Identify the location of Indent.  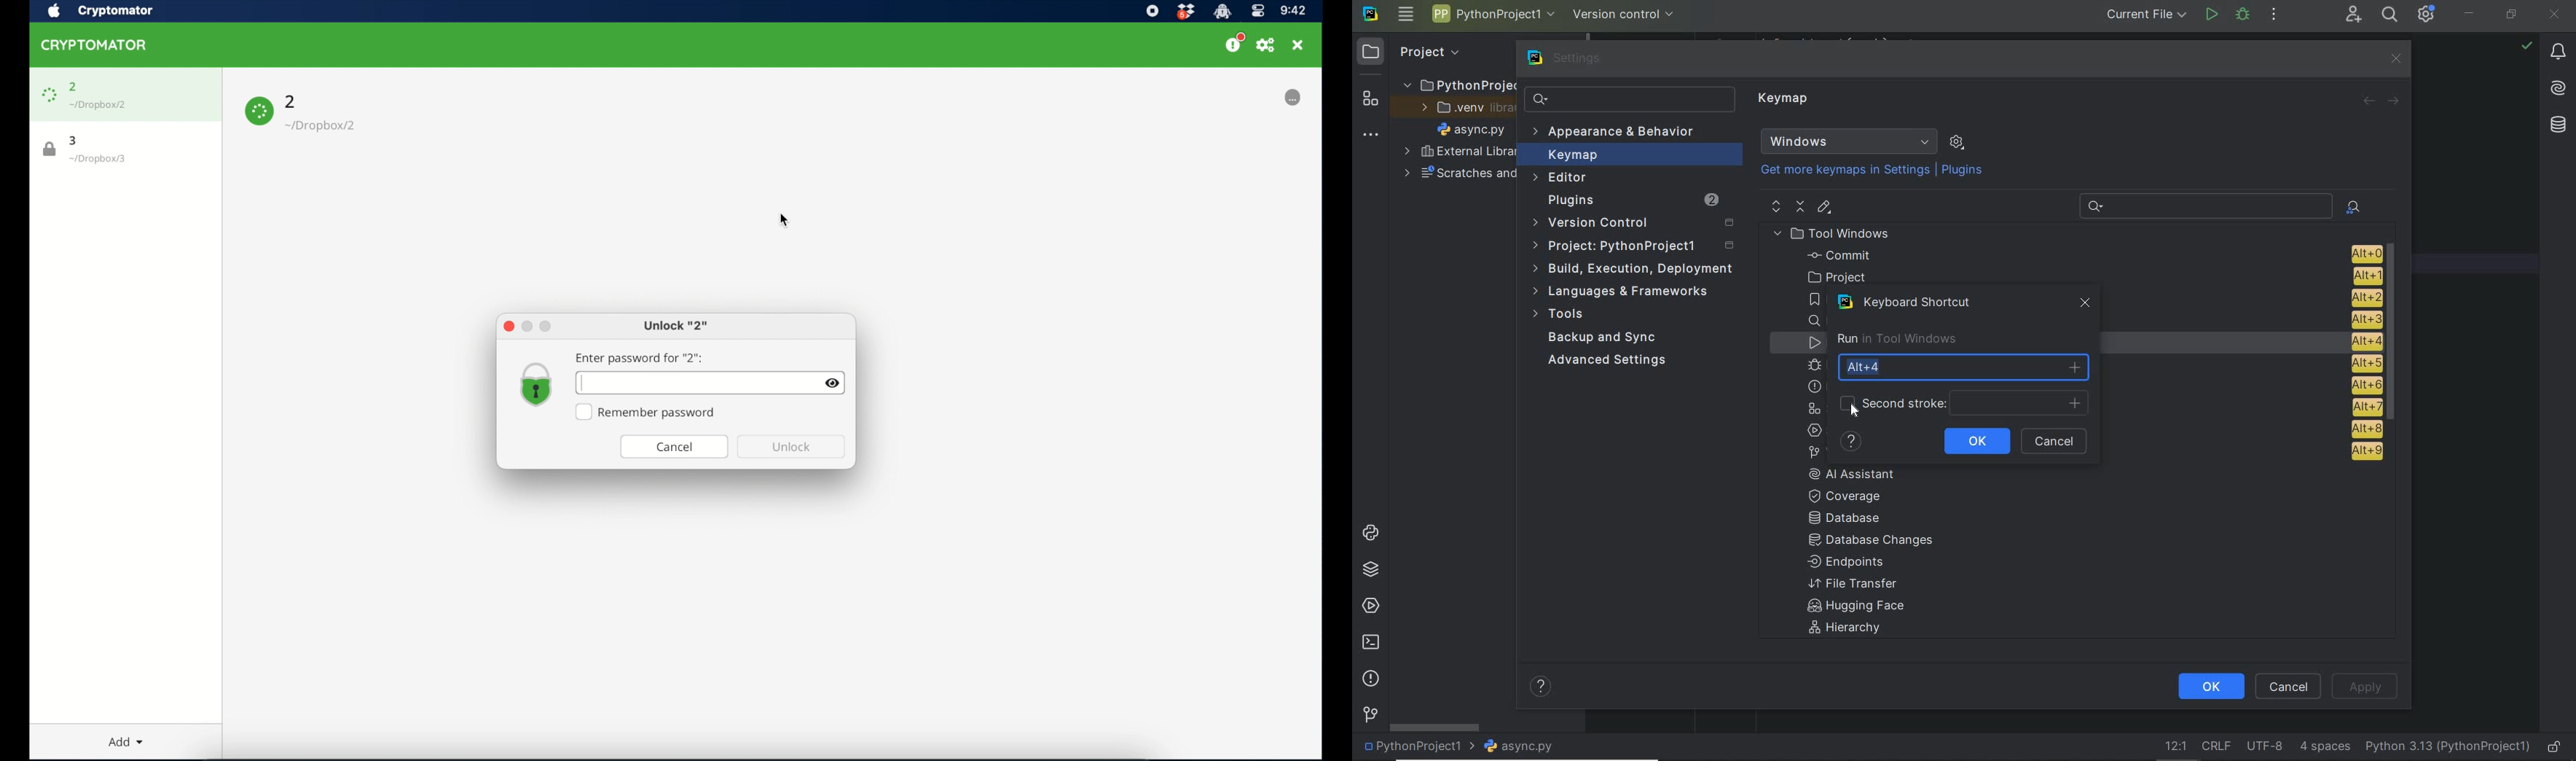
(2325, 748).